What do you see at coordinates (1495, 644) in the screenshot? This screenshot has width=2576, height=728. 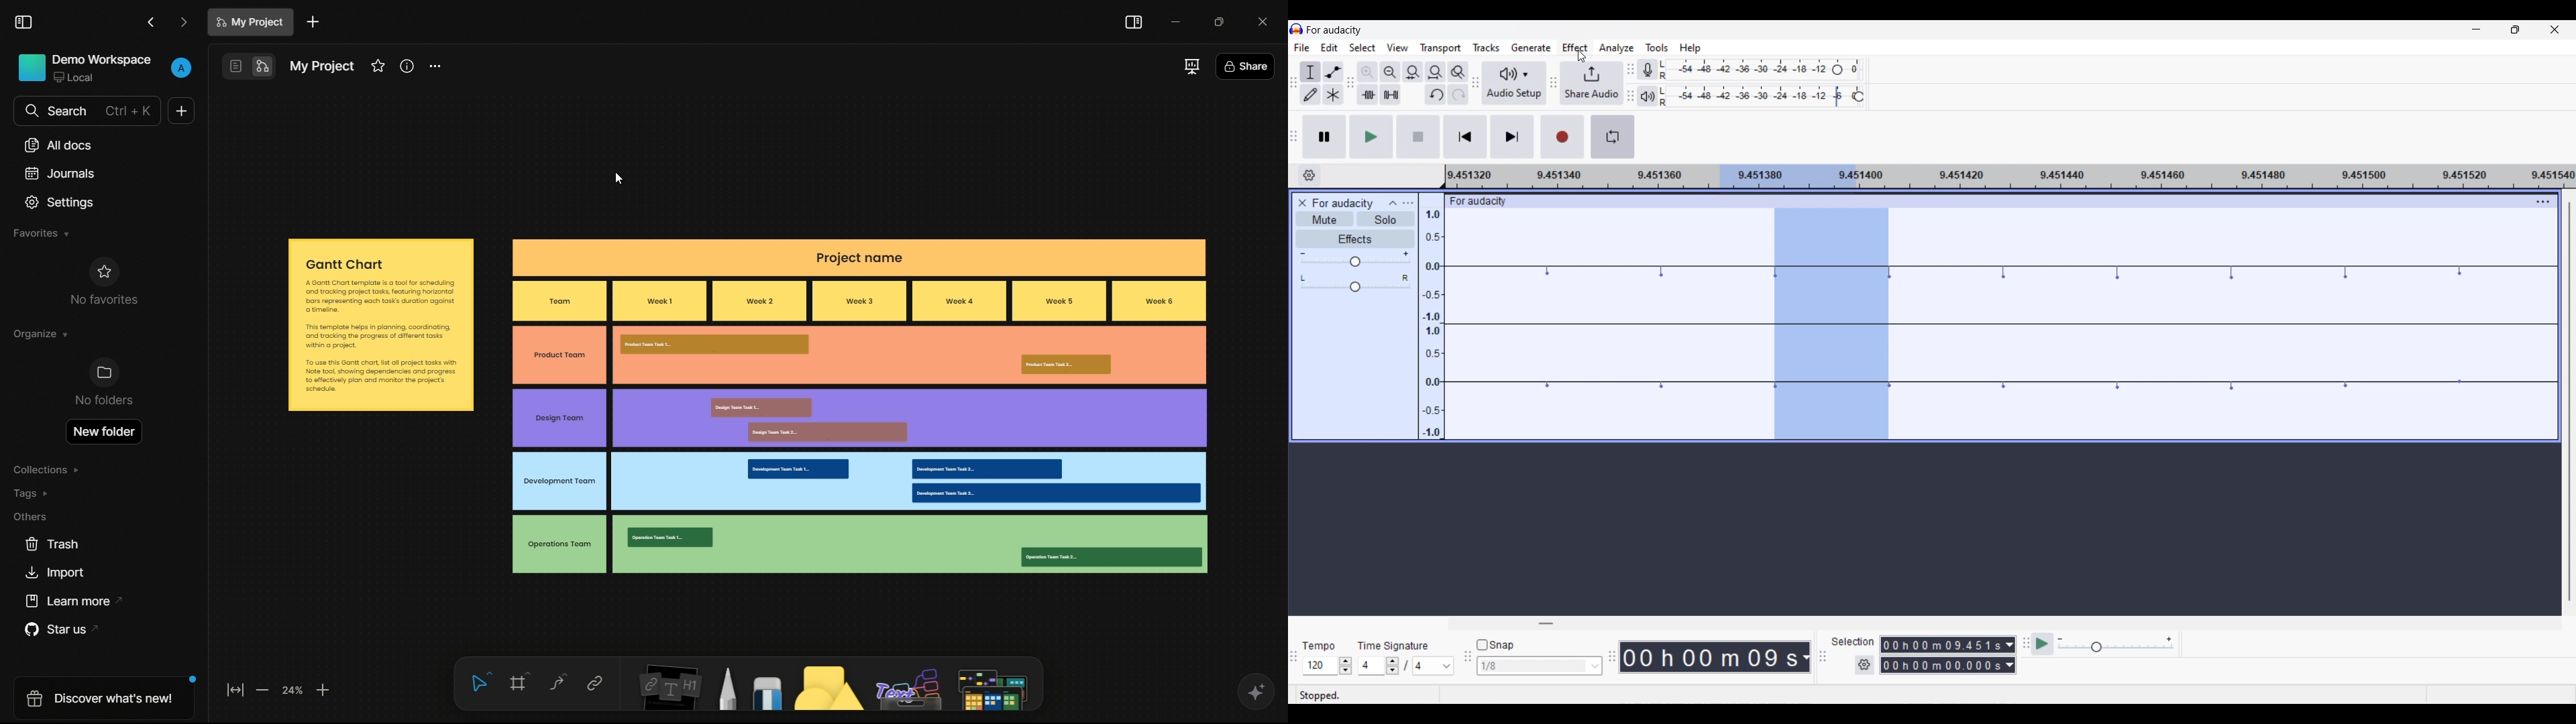 I see `Snap toggle` at bounding box center [1495, 644].